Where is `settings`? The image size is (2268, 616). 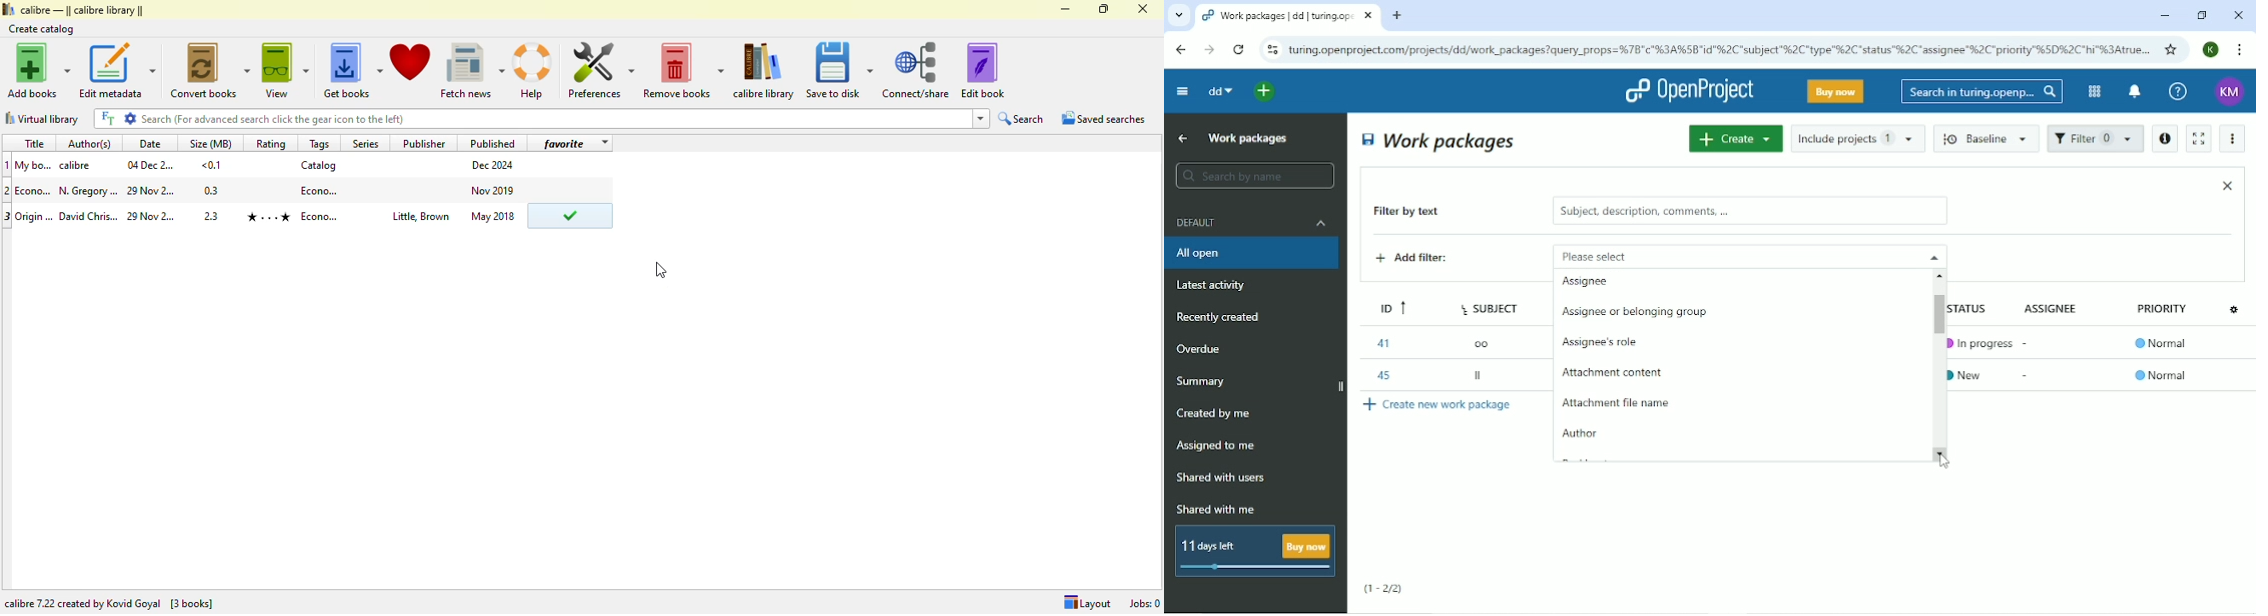
settings is located at coordinates (130, 118).